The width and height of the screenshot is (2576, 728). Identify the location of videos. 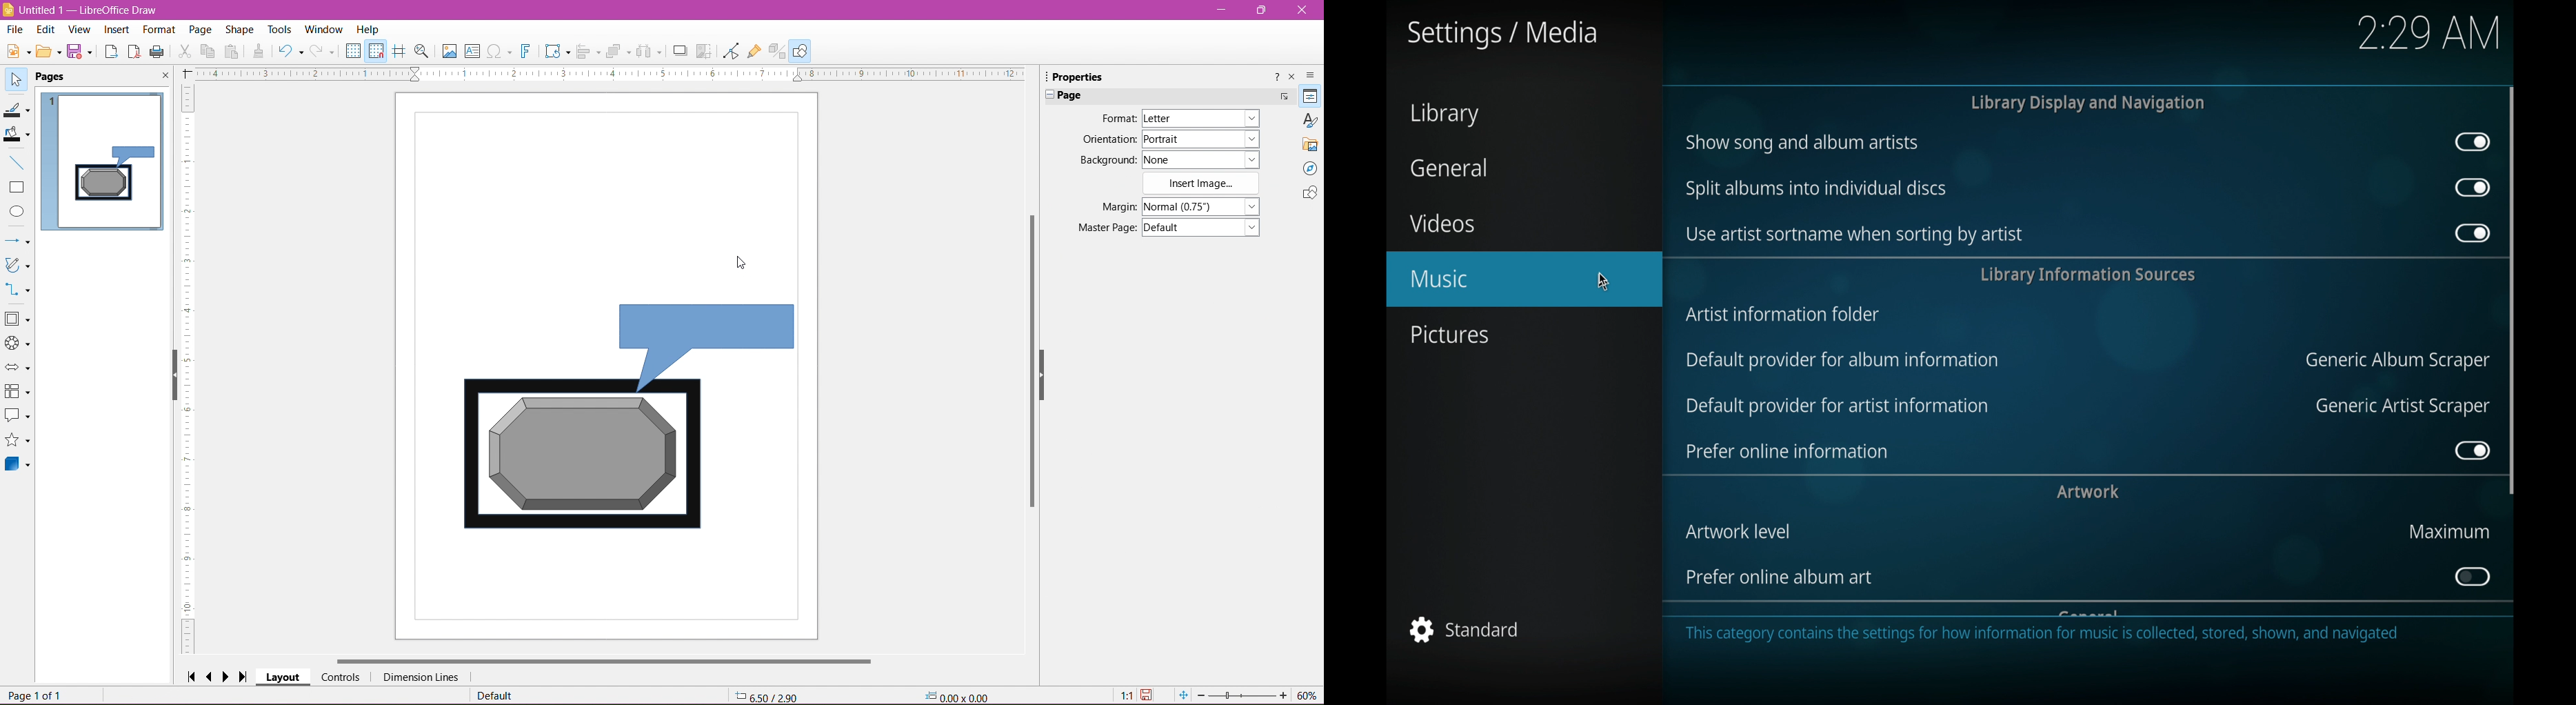
(1444, 224).